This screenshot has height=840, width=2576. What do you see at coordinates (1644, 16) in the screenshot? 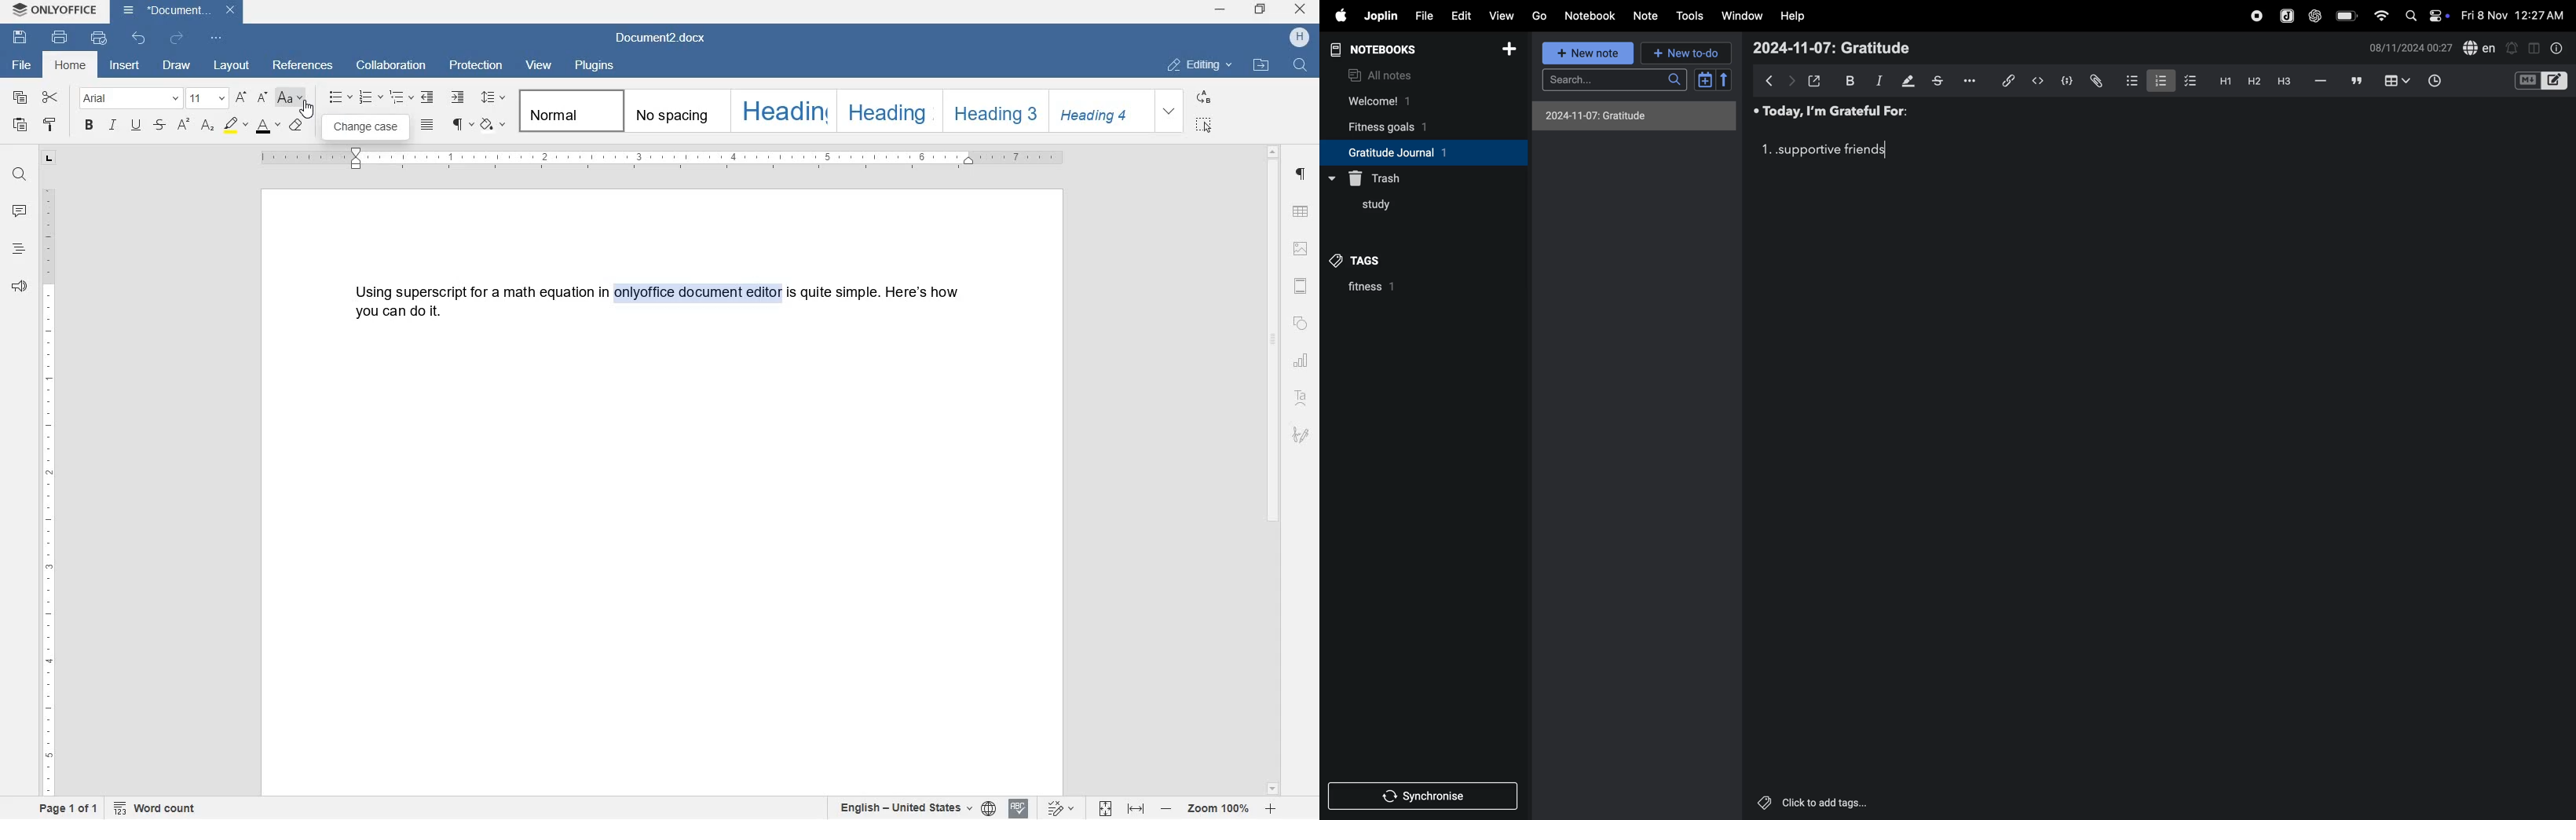
I see `note` at bounding box center [1644, 16].